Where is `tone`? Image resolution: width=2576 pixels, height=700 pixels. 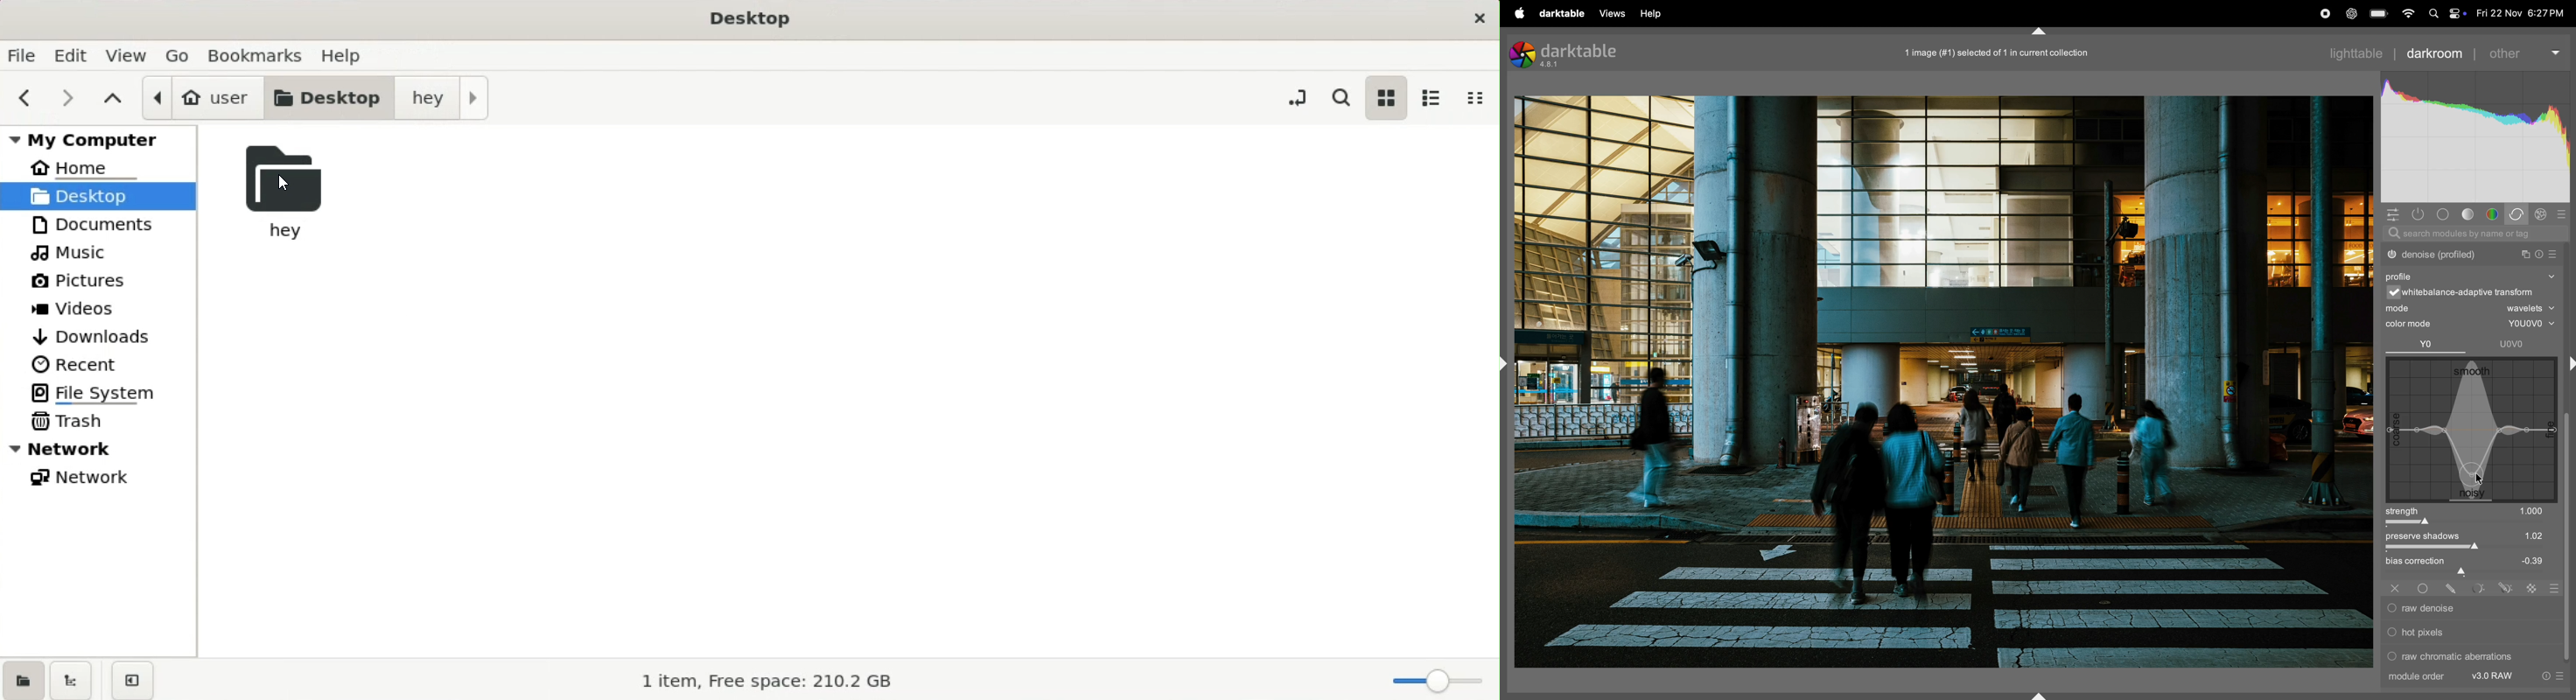 tone is located at coordinates (2469, 215).